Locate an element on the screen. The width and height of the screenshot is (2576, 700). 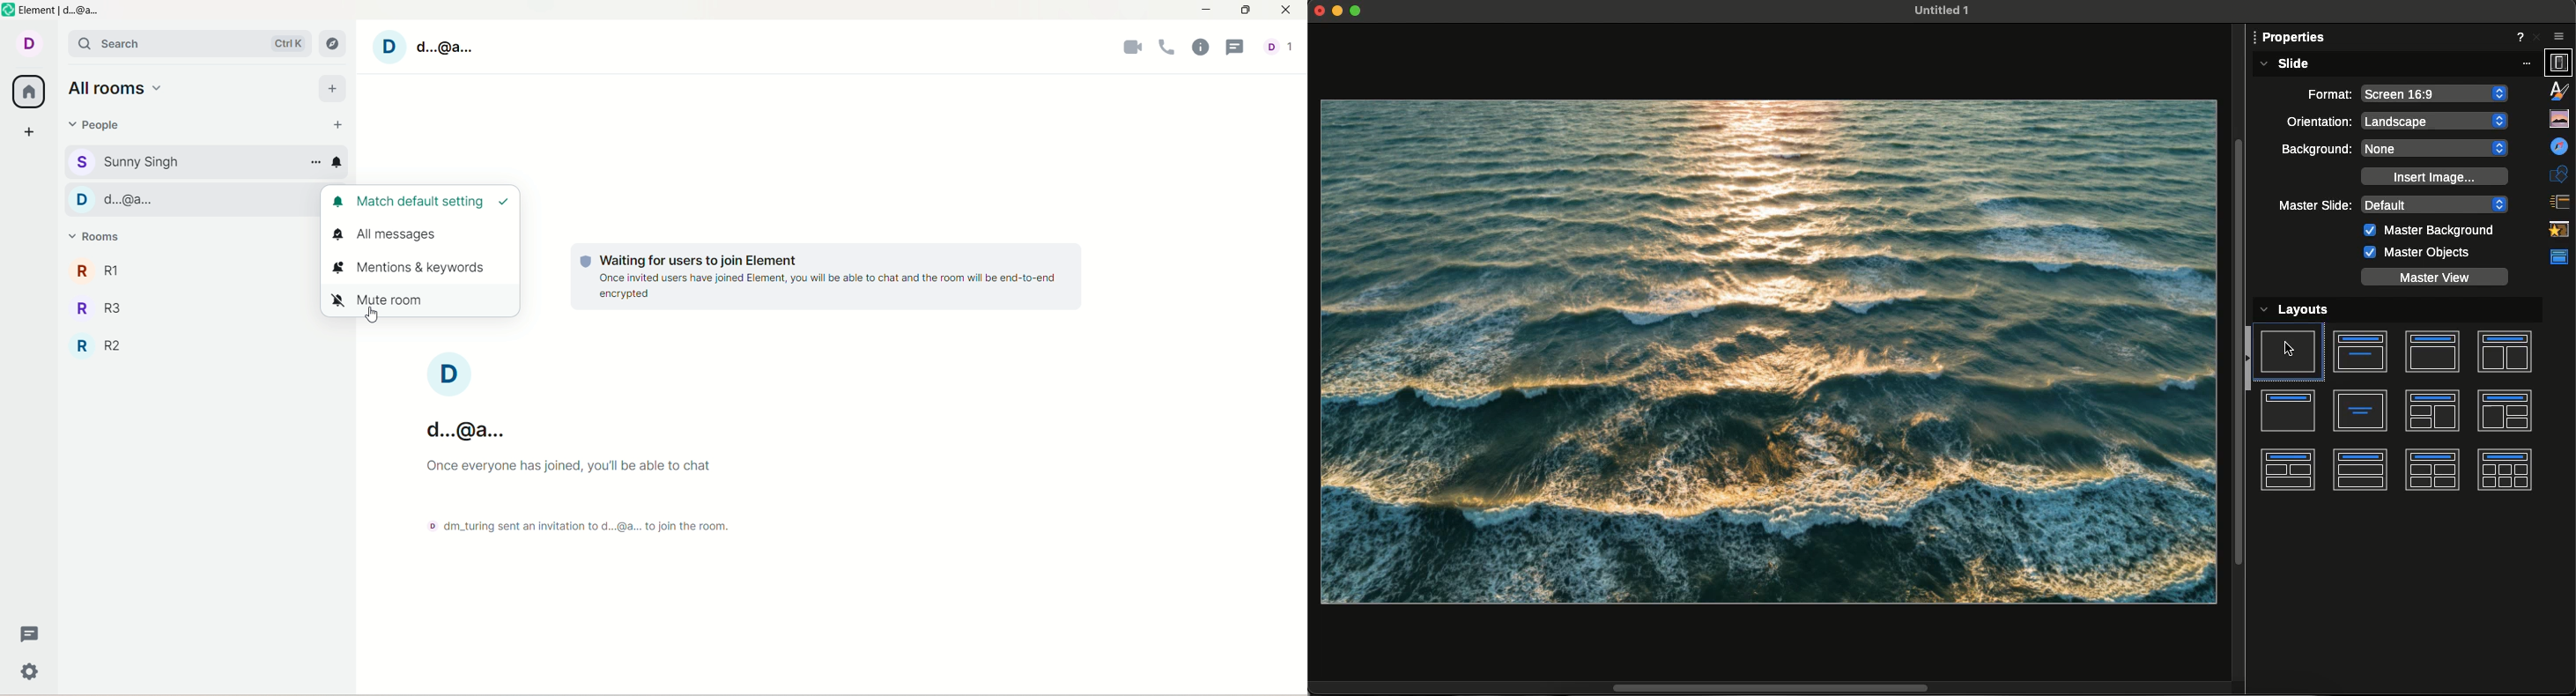
text is located at coordinates (820, 278).